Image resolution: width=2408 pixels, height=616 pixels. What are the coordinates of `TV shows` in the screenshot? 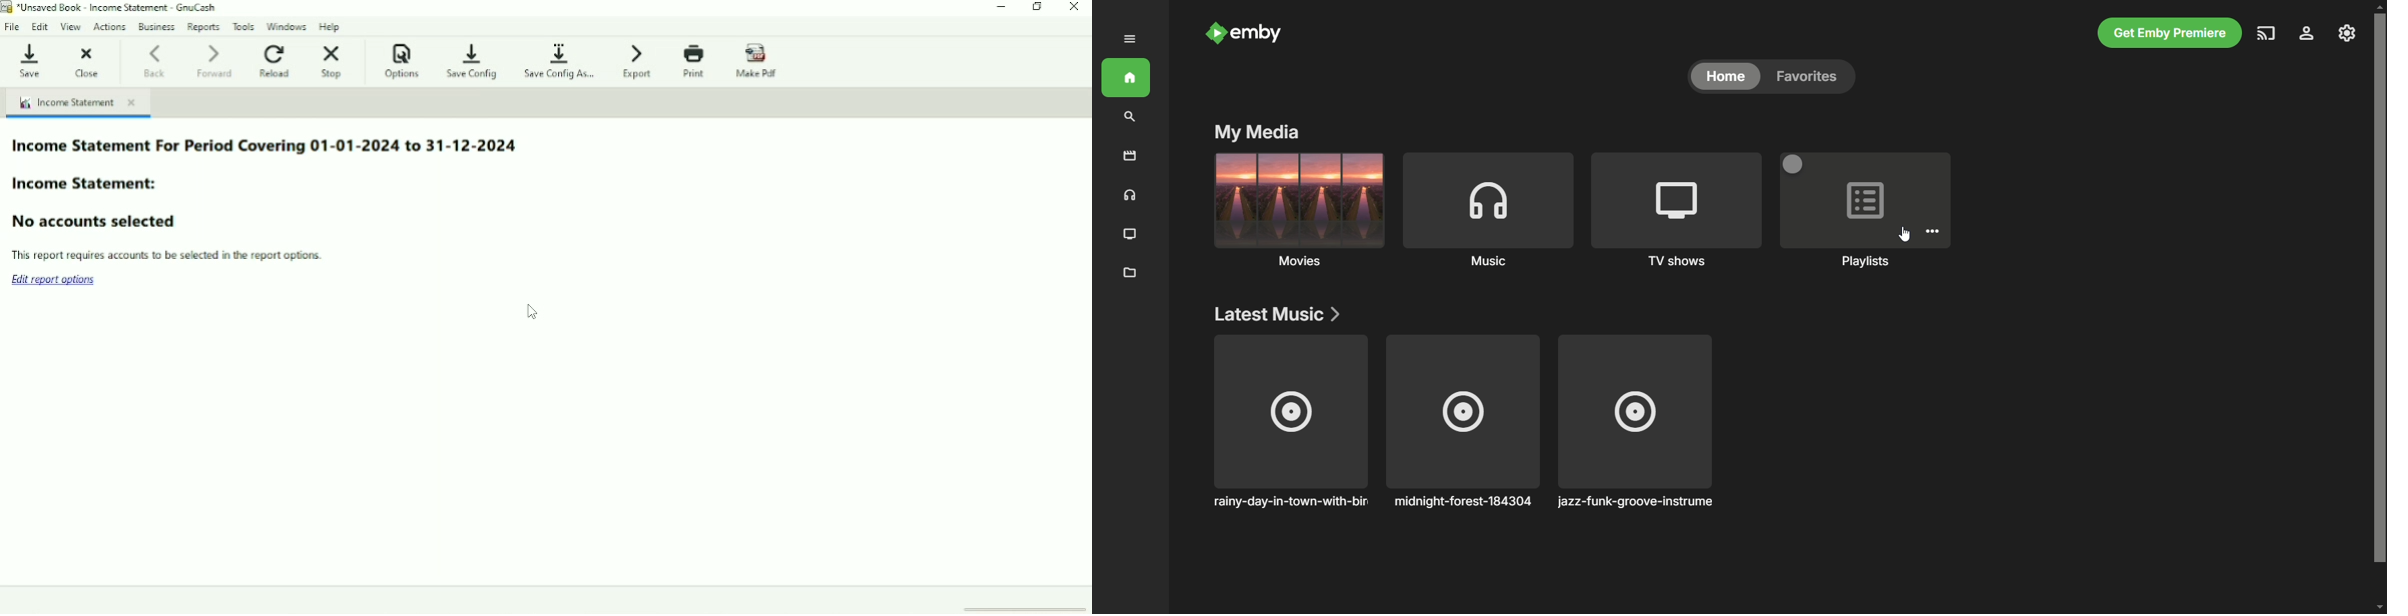 It's located at (1677, 211).